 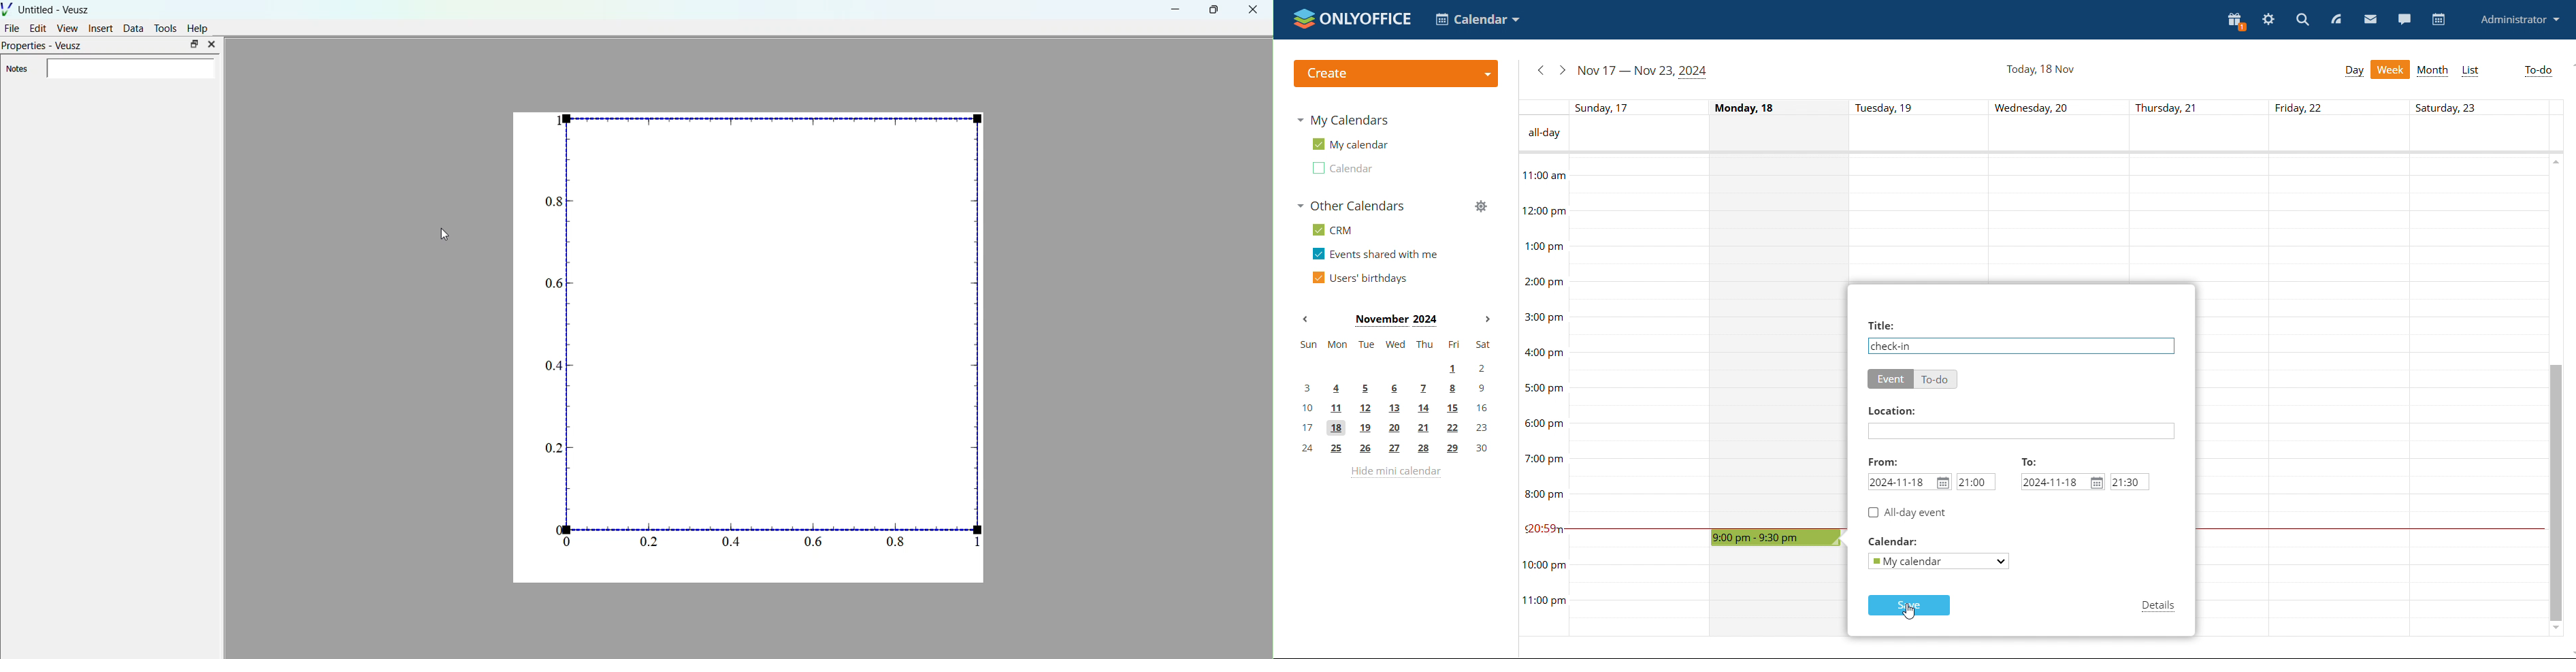 I want to click on scroll down, so click(x=2555, y=628).